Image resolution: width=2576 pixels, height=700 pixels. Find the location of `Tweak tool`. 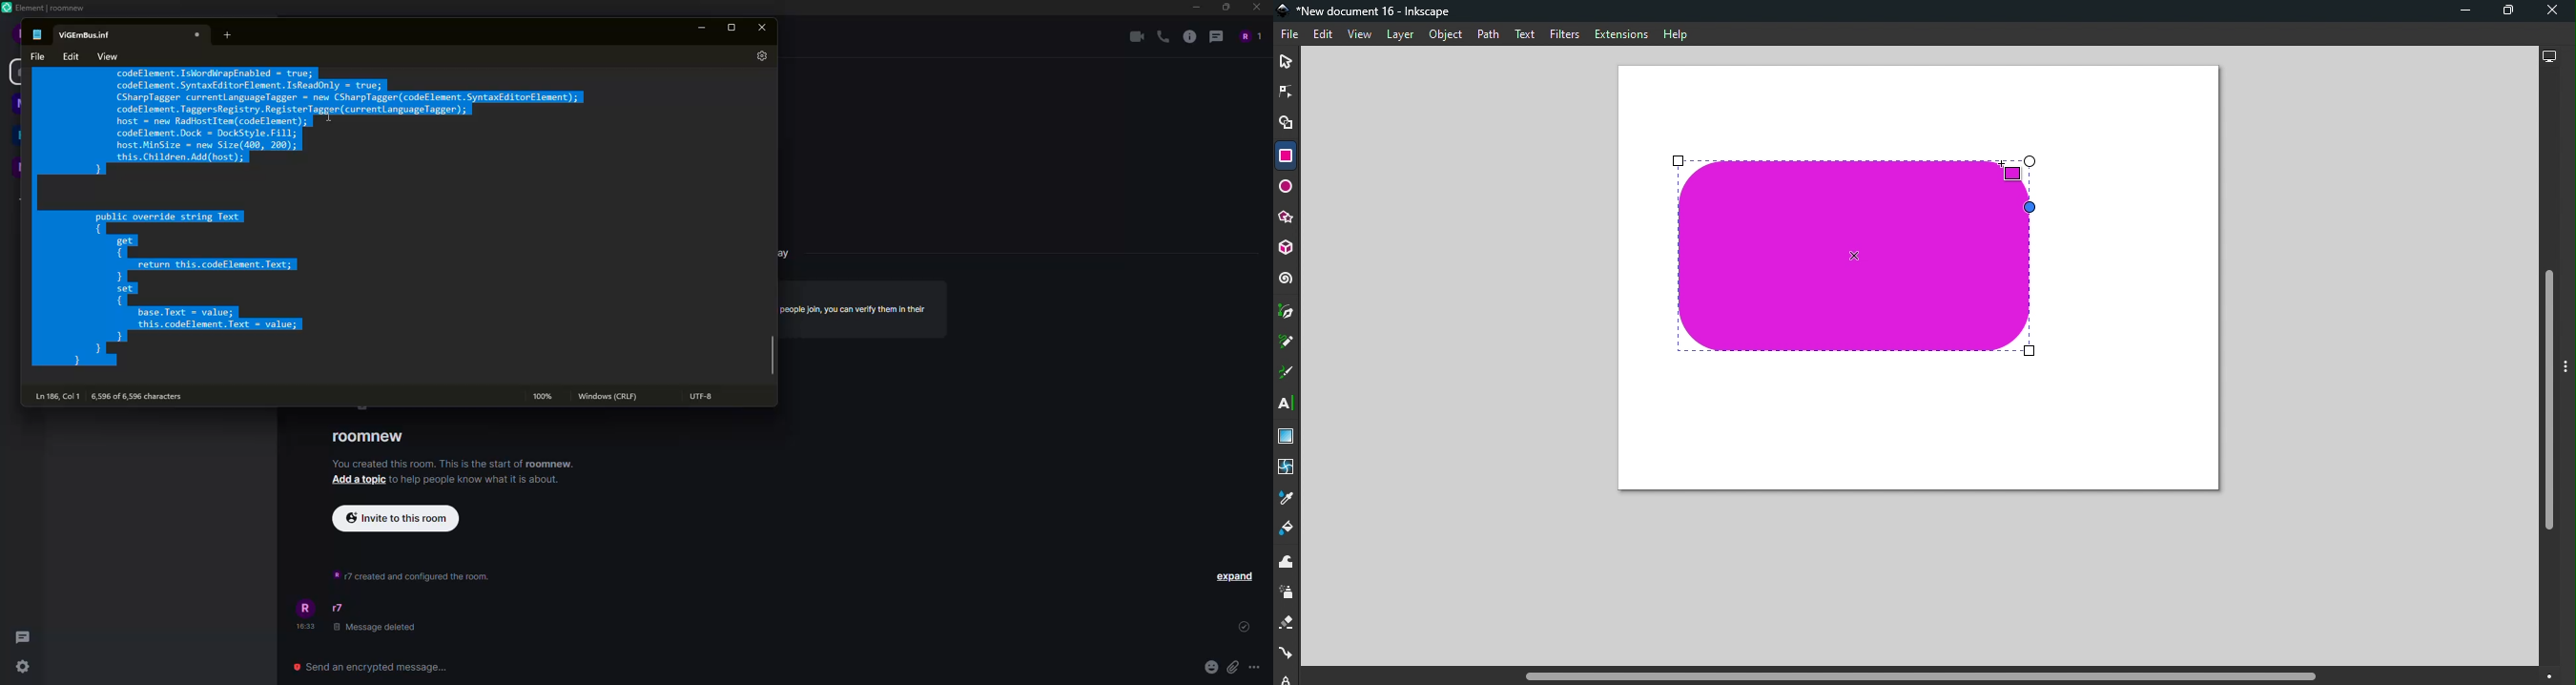

Tweak tool is located at coordinates (1290, 563).